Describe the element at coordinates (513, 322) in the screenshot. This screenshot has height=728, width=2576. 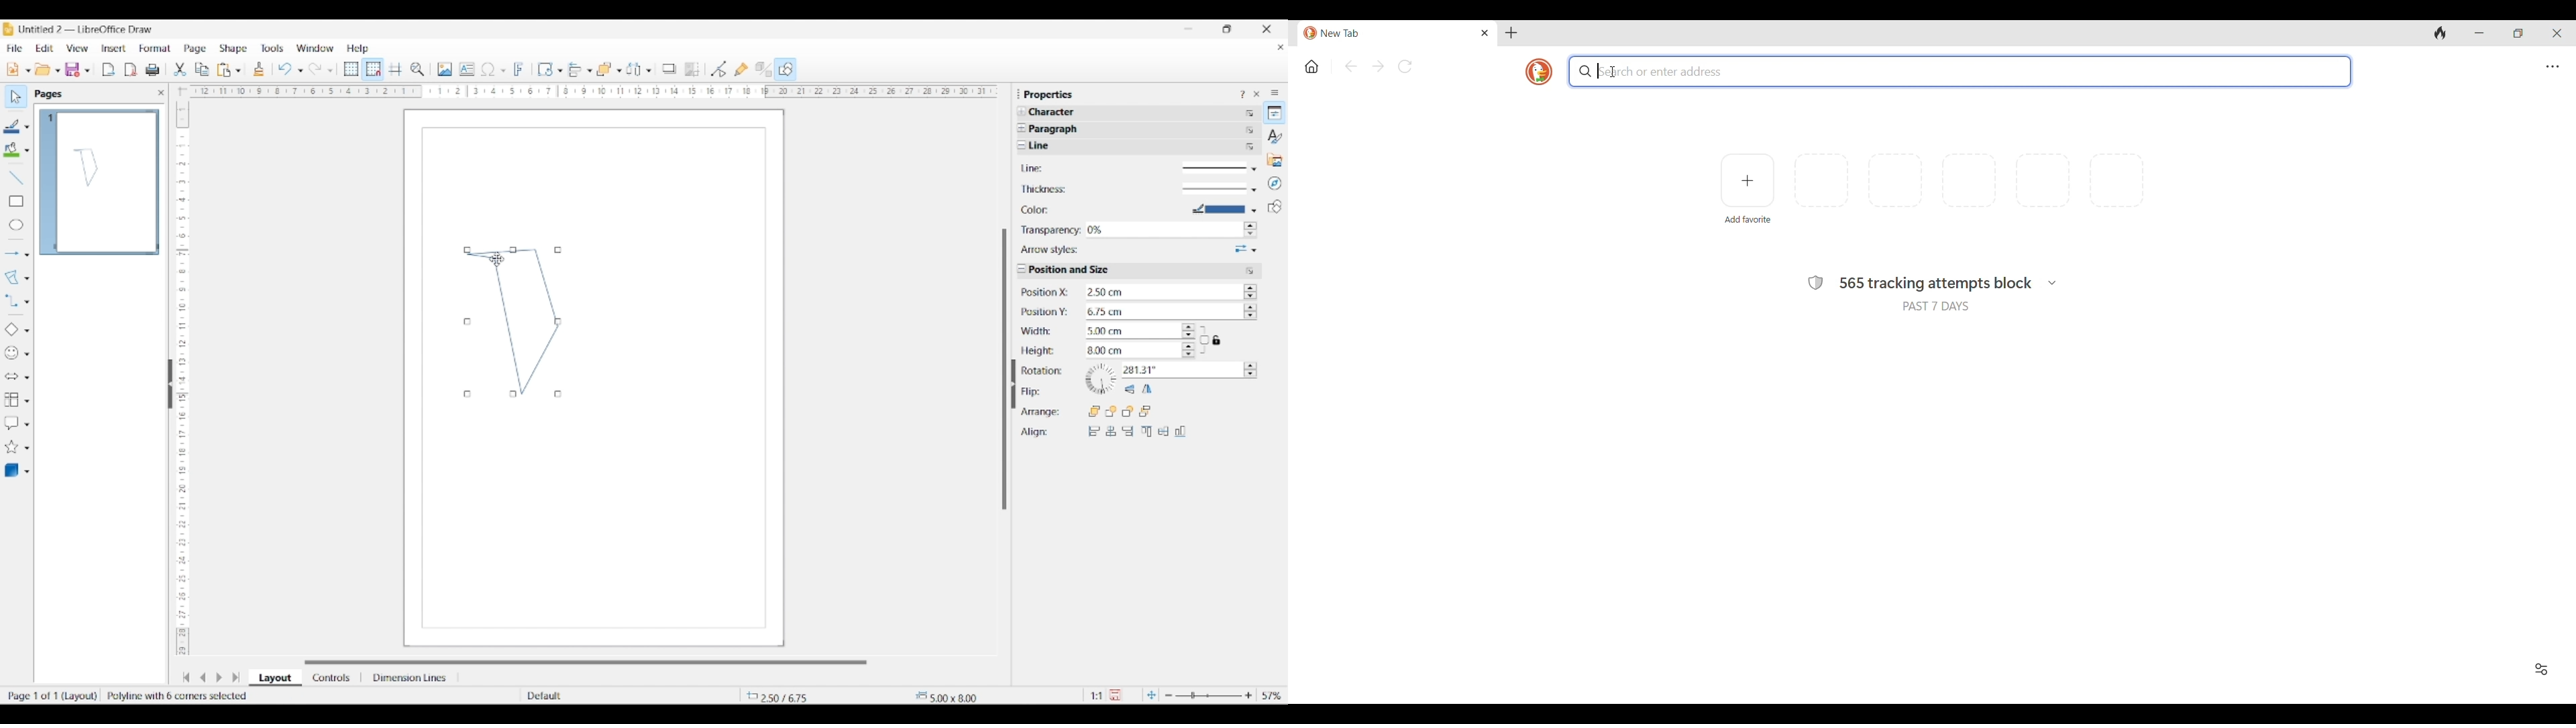
I see `Polygon drawn using the polygon tool` at that location.